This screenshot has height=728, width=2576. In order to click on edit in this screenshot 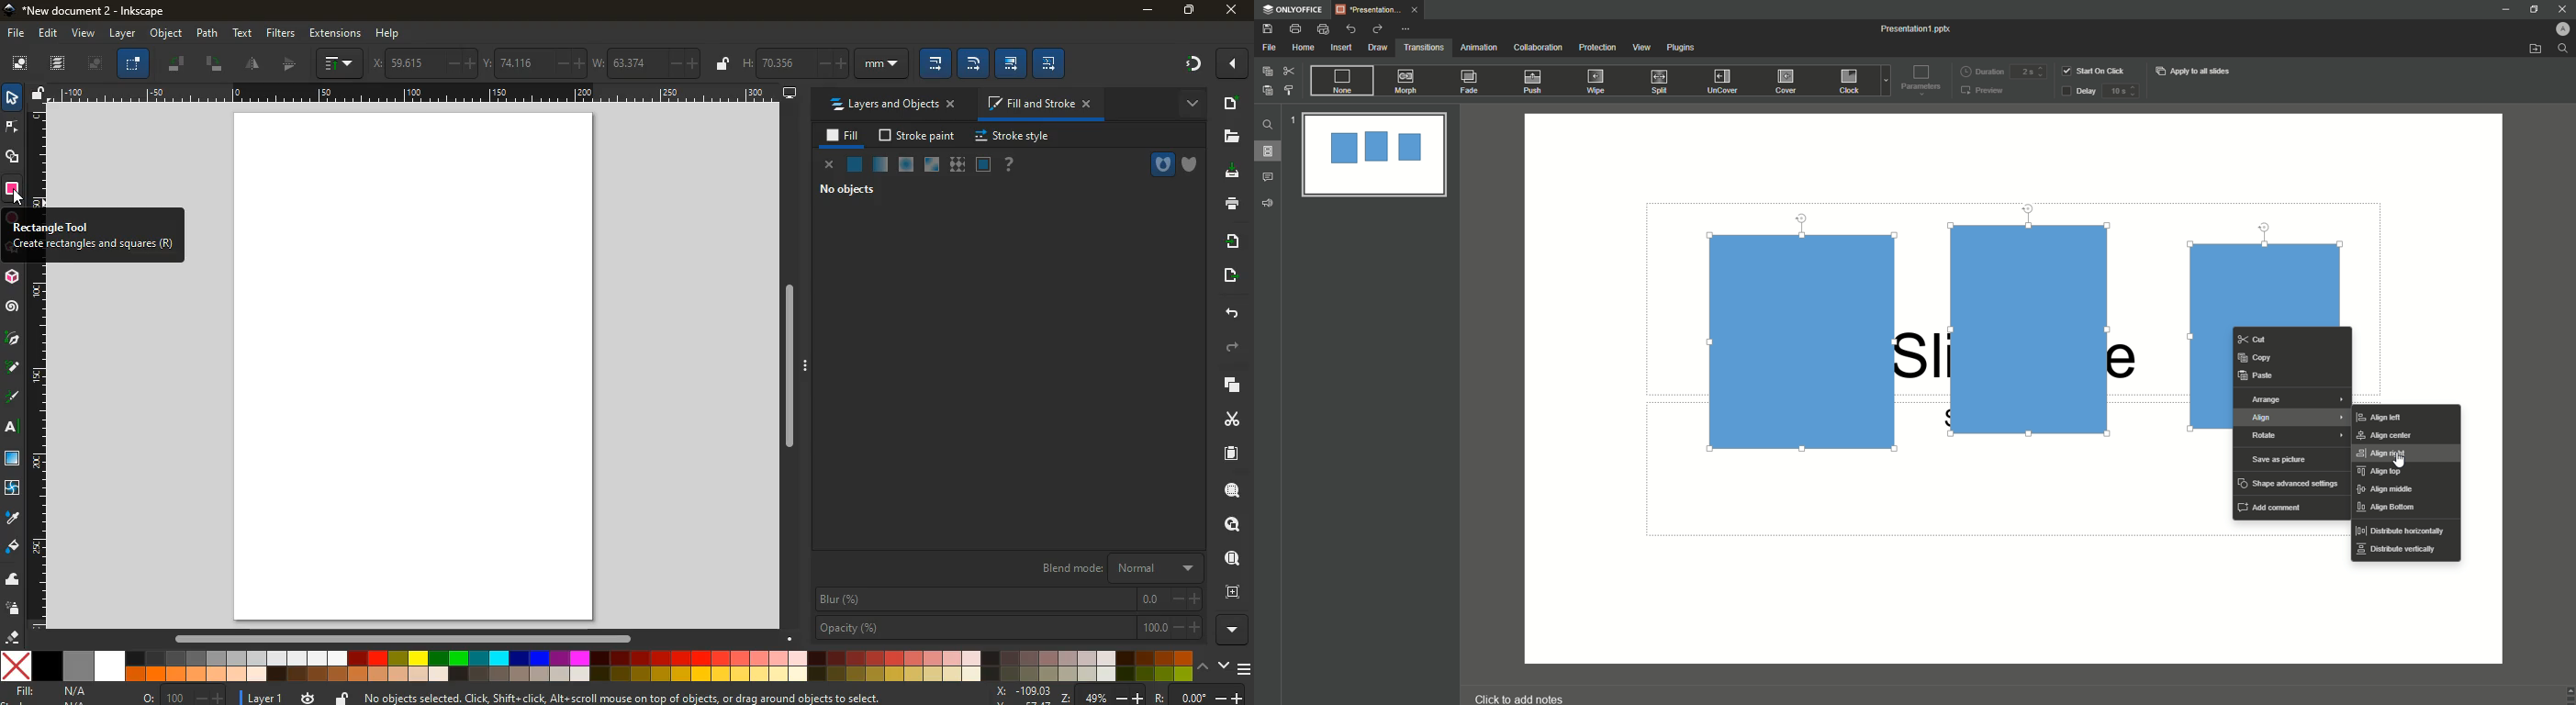, I will do `click(973, 62)`.